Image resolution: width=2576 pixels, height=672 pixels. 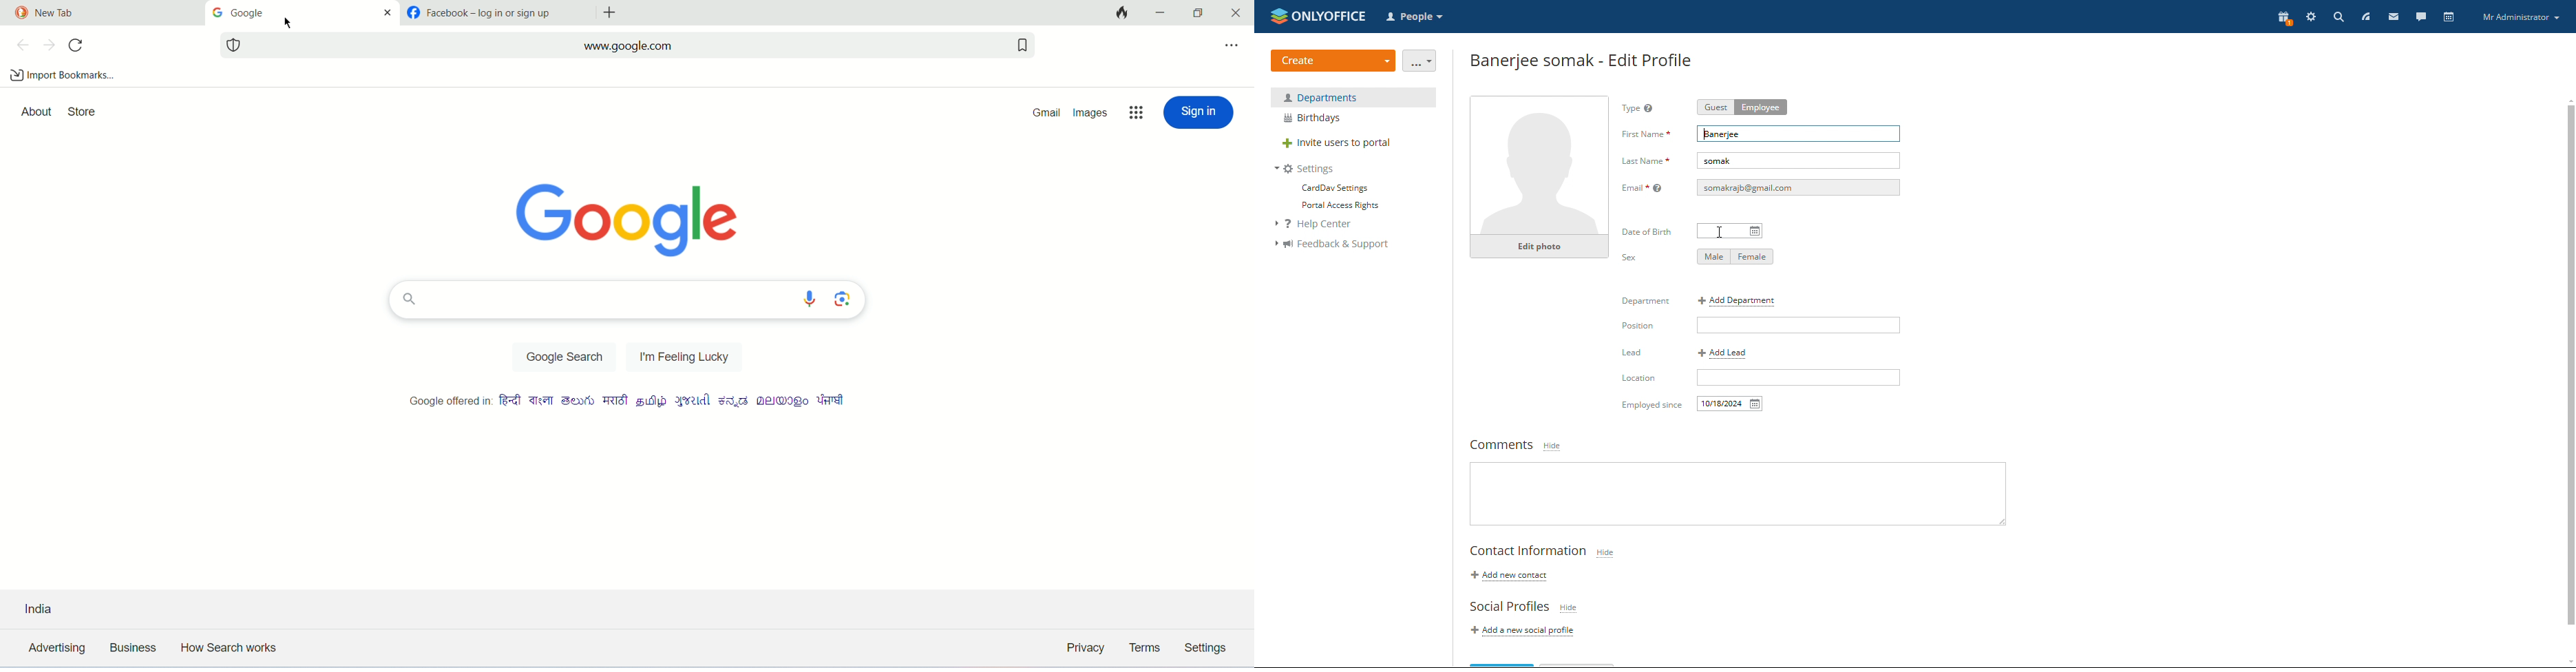 I want to click on more options, so click(x=1138, y=114).